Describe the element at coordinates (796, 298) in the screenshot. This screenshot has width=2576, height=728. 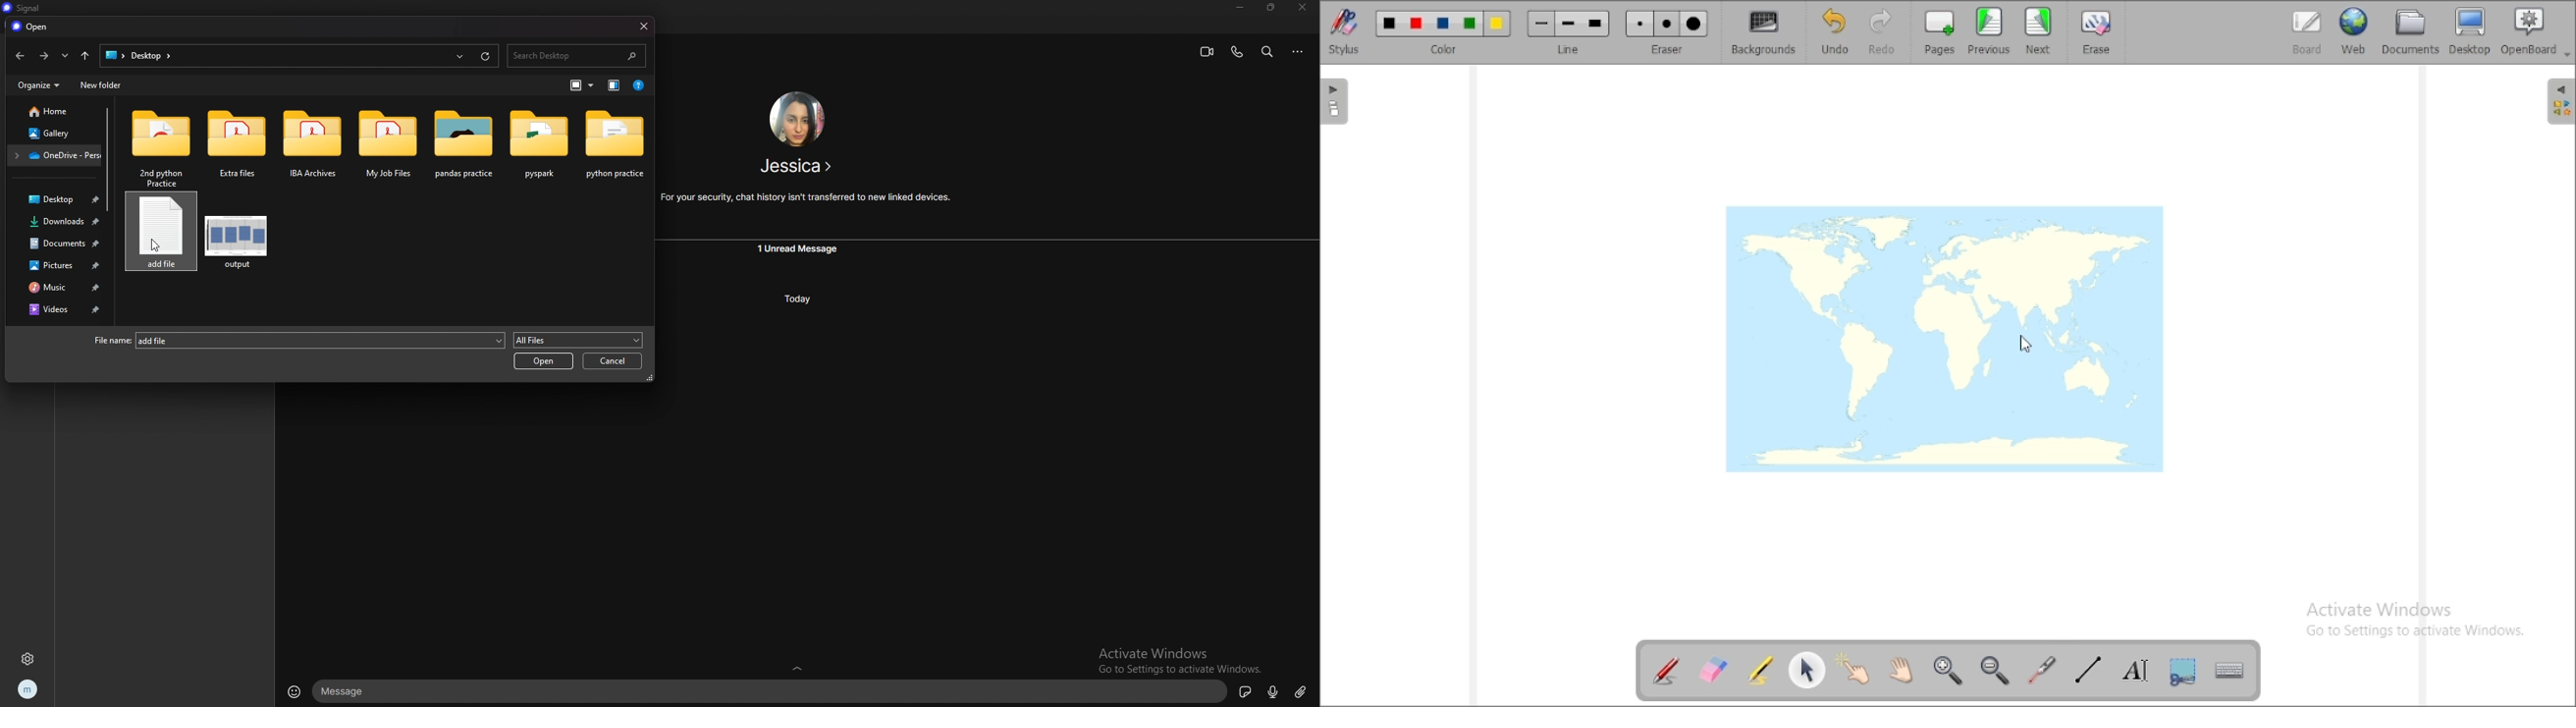
I see `today` at that location.